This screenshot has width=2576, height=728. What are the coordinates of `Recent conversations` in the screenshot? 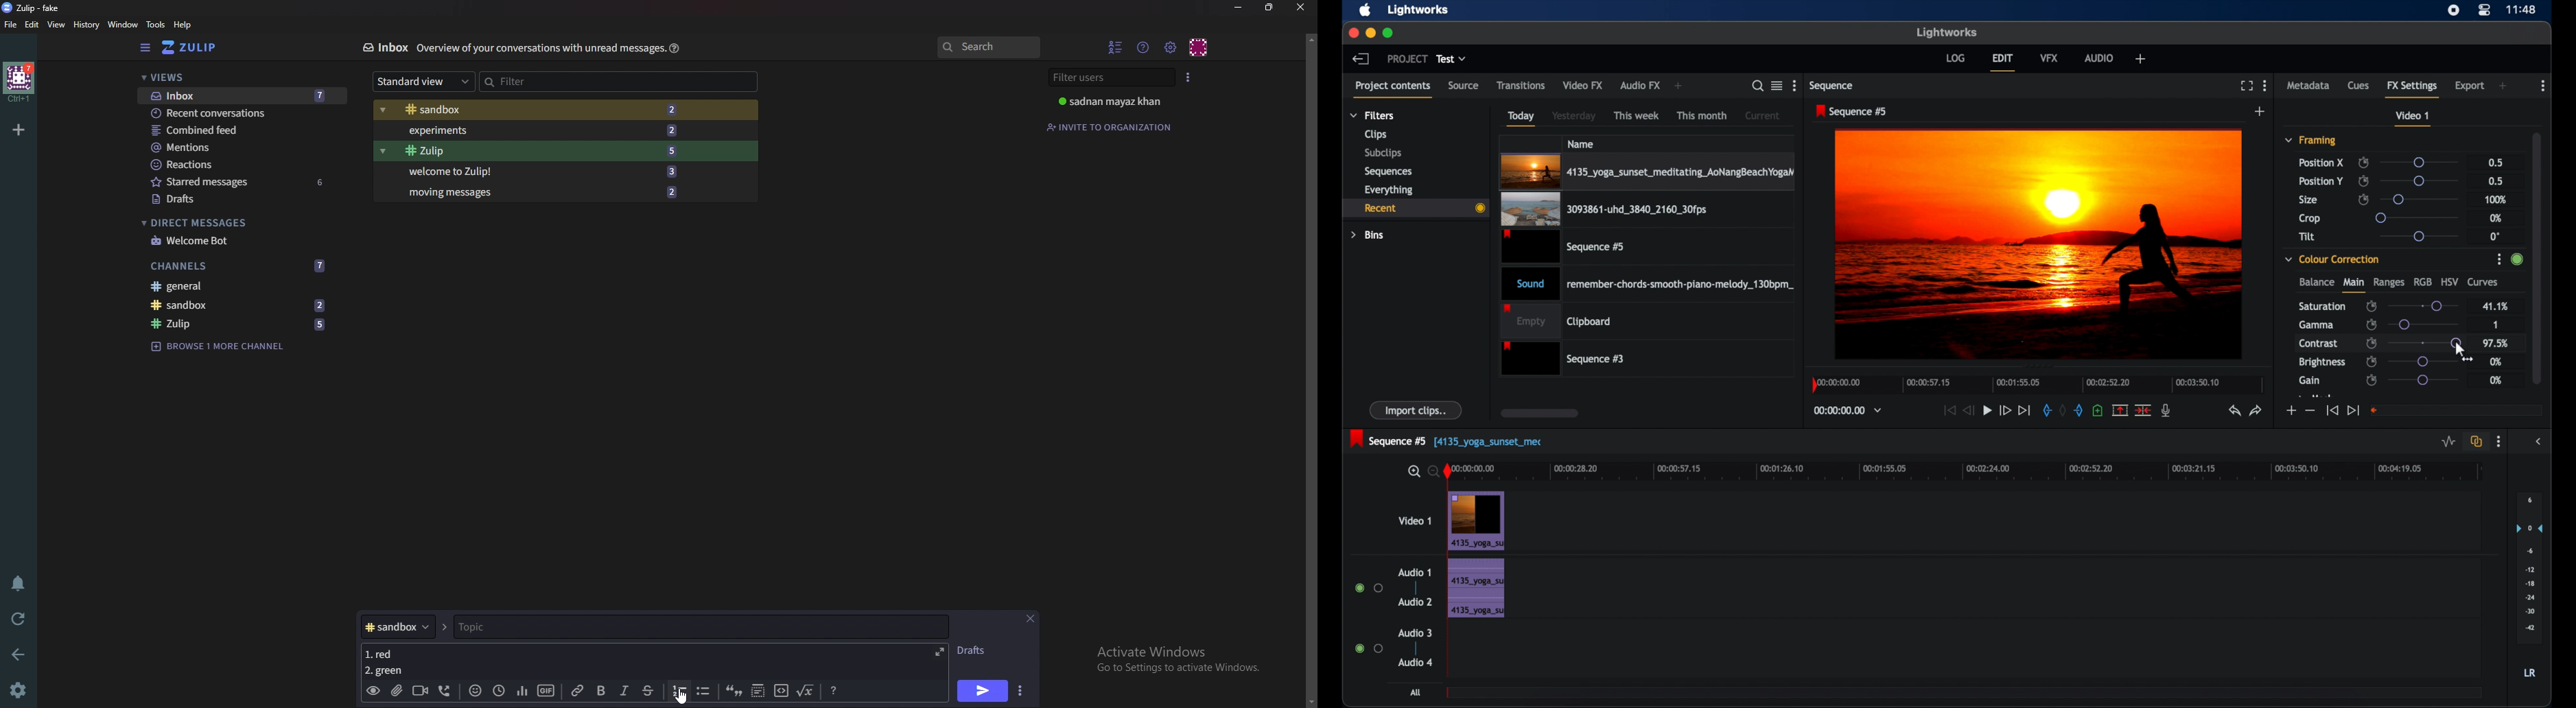 It's located at (242, 114).